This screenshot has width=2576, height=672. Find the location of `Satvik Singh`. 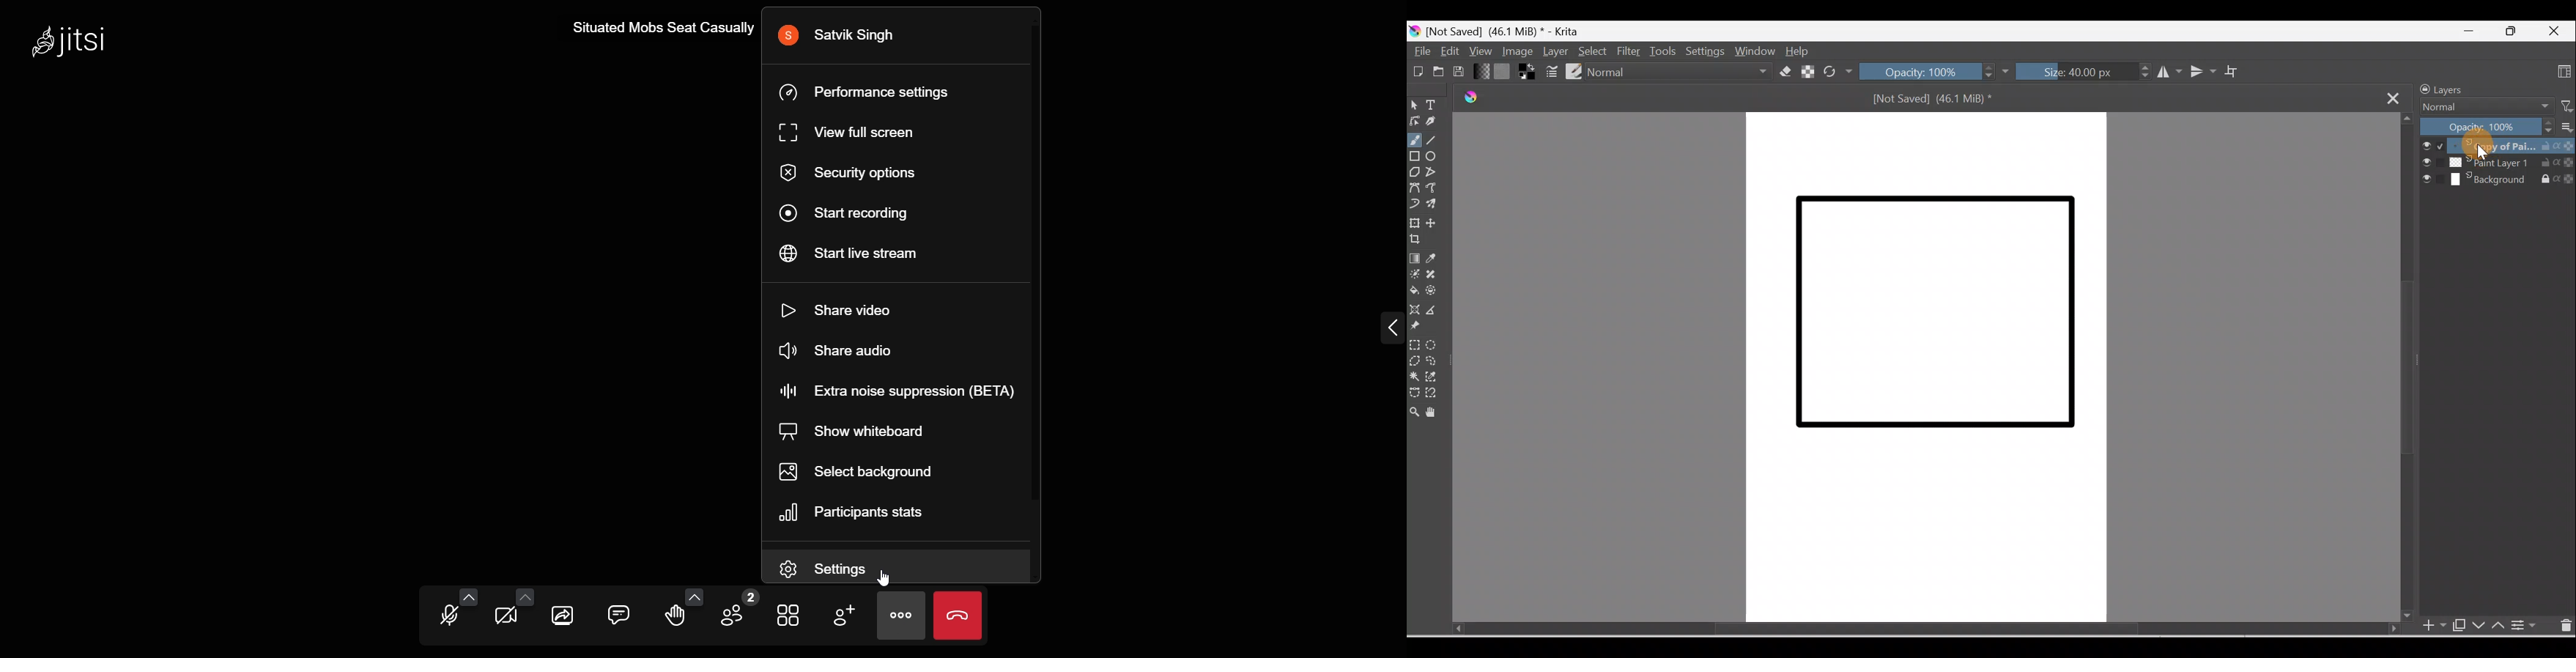

Satvik Singh is located at coordinates (850, 34).